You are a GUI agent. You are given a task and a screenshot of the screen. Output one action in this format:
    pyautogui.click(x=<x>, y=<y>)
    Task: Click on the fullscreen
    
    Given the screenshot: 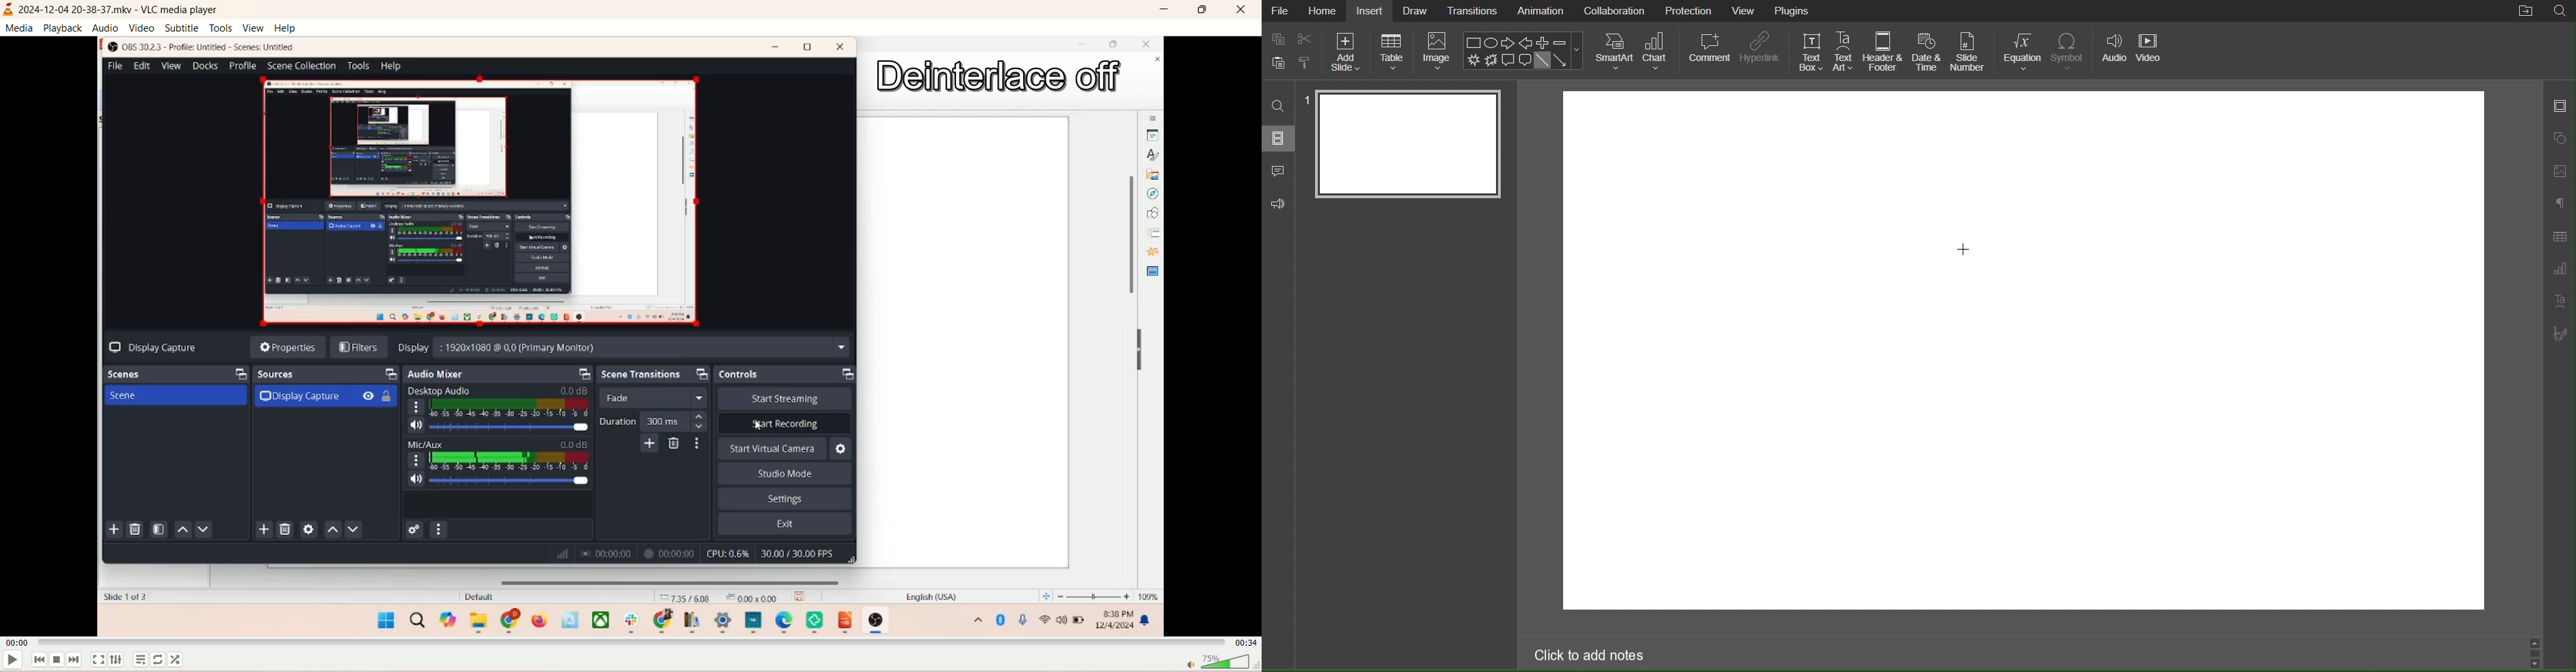 What is the action you would take?
    pyautogui.click(x=98, y=660)
    